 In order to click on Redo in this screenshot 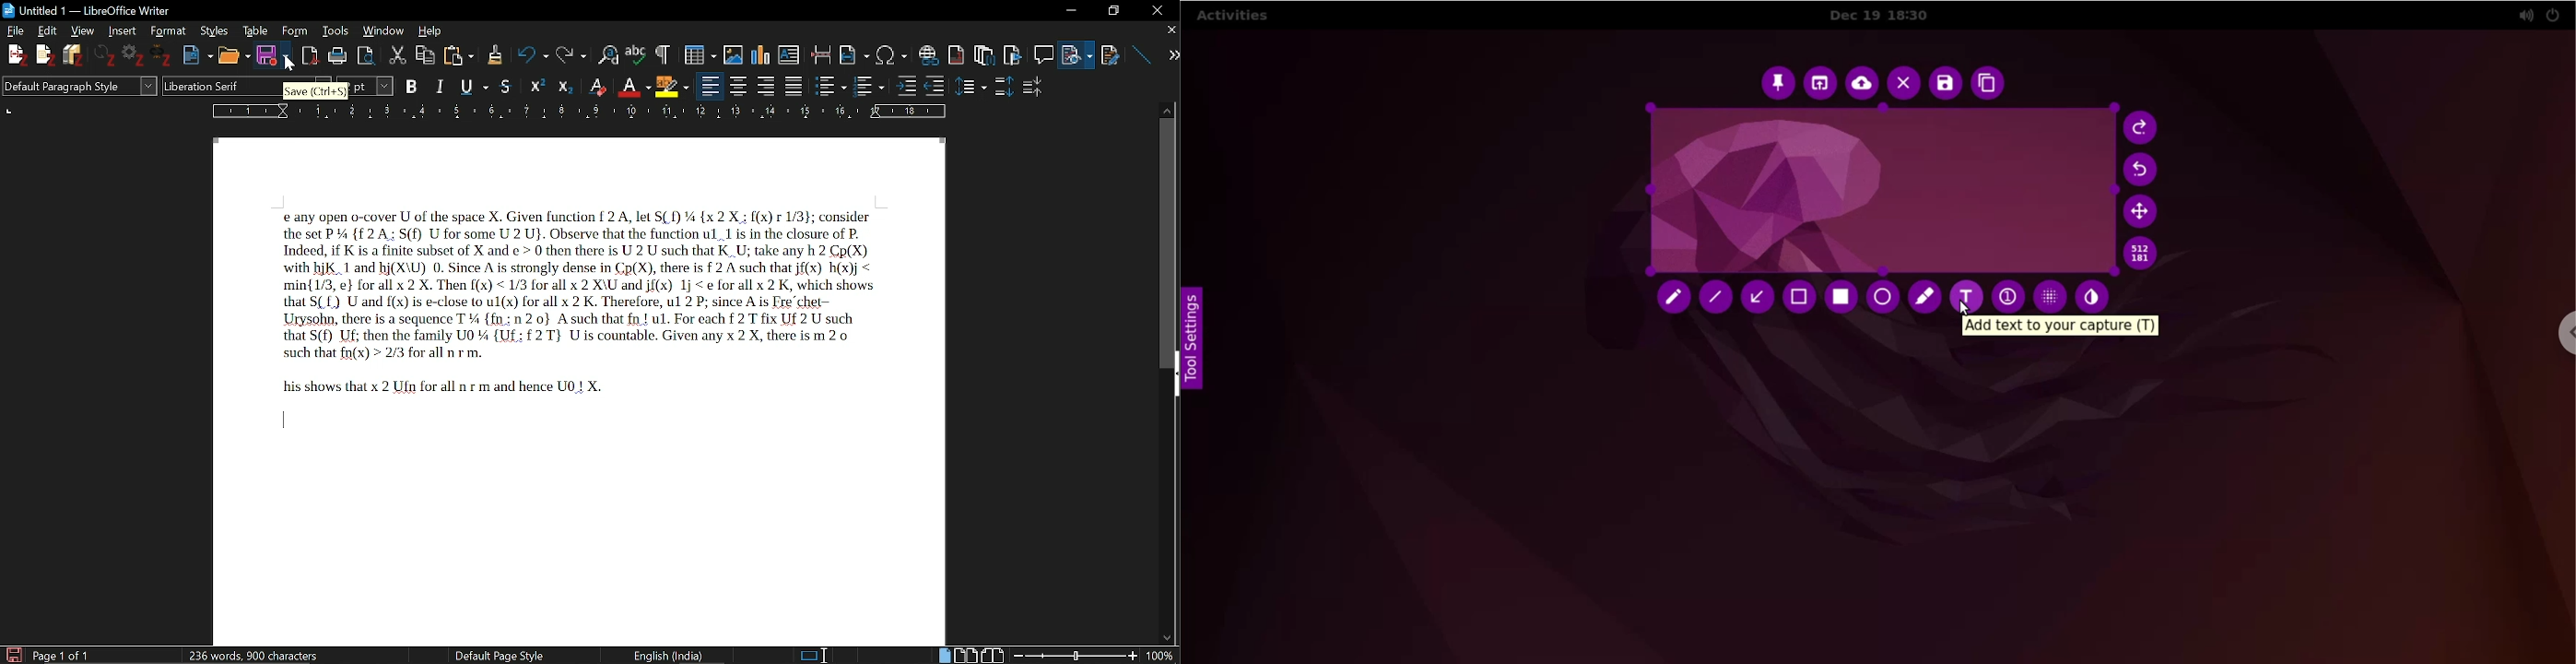, I will do `click(569, 53)`.